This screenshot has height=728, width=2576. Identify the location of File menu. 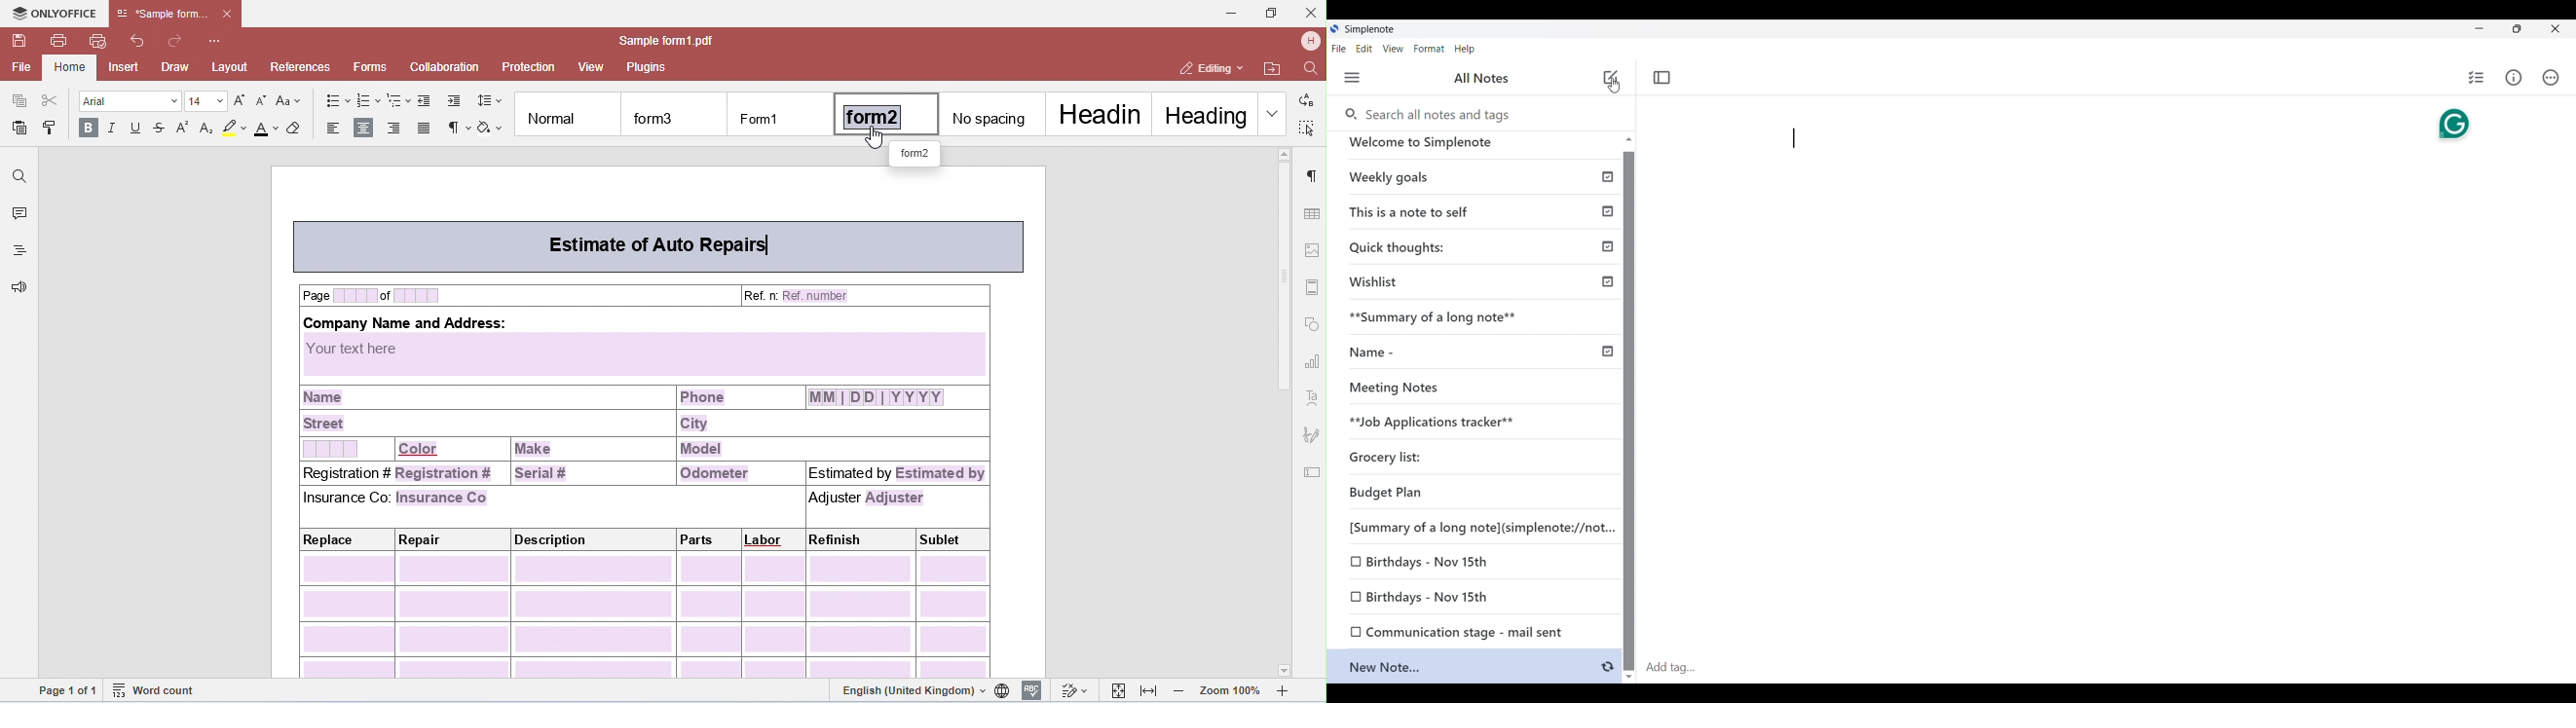
(1339, 48).